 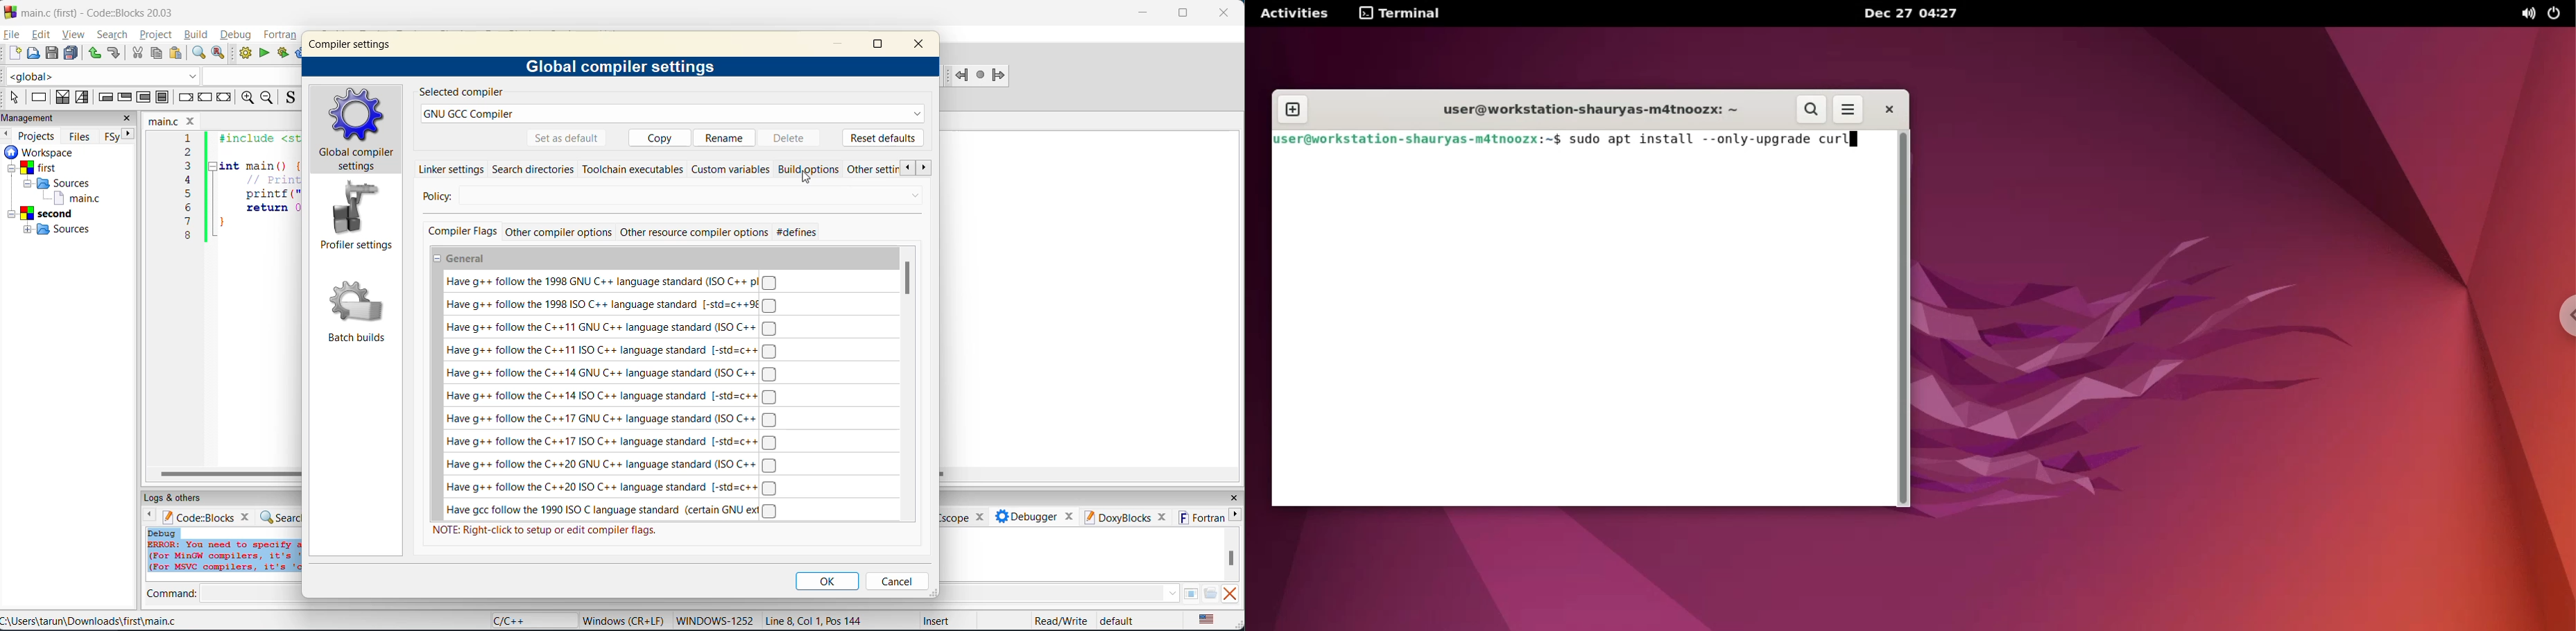 I want to click on continue, so click(x=206, y=96).